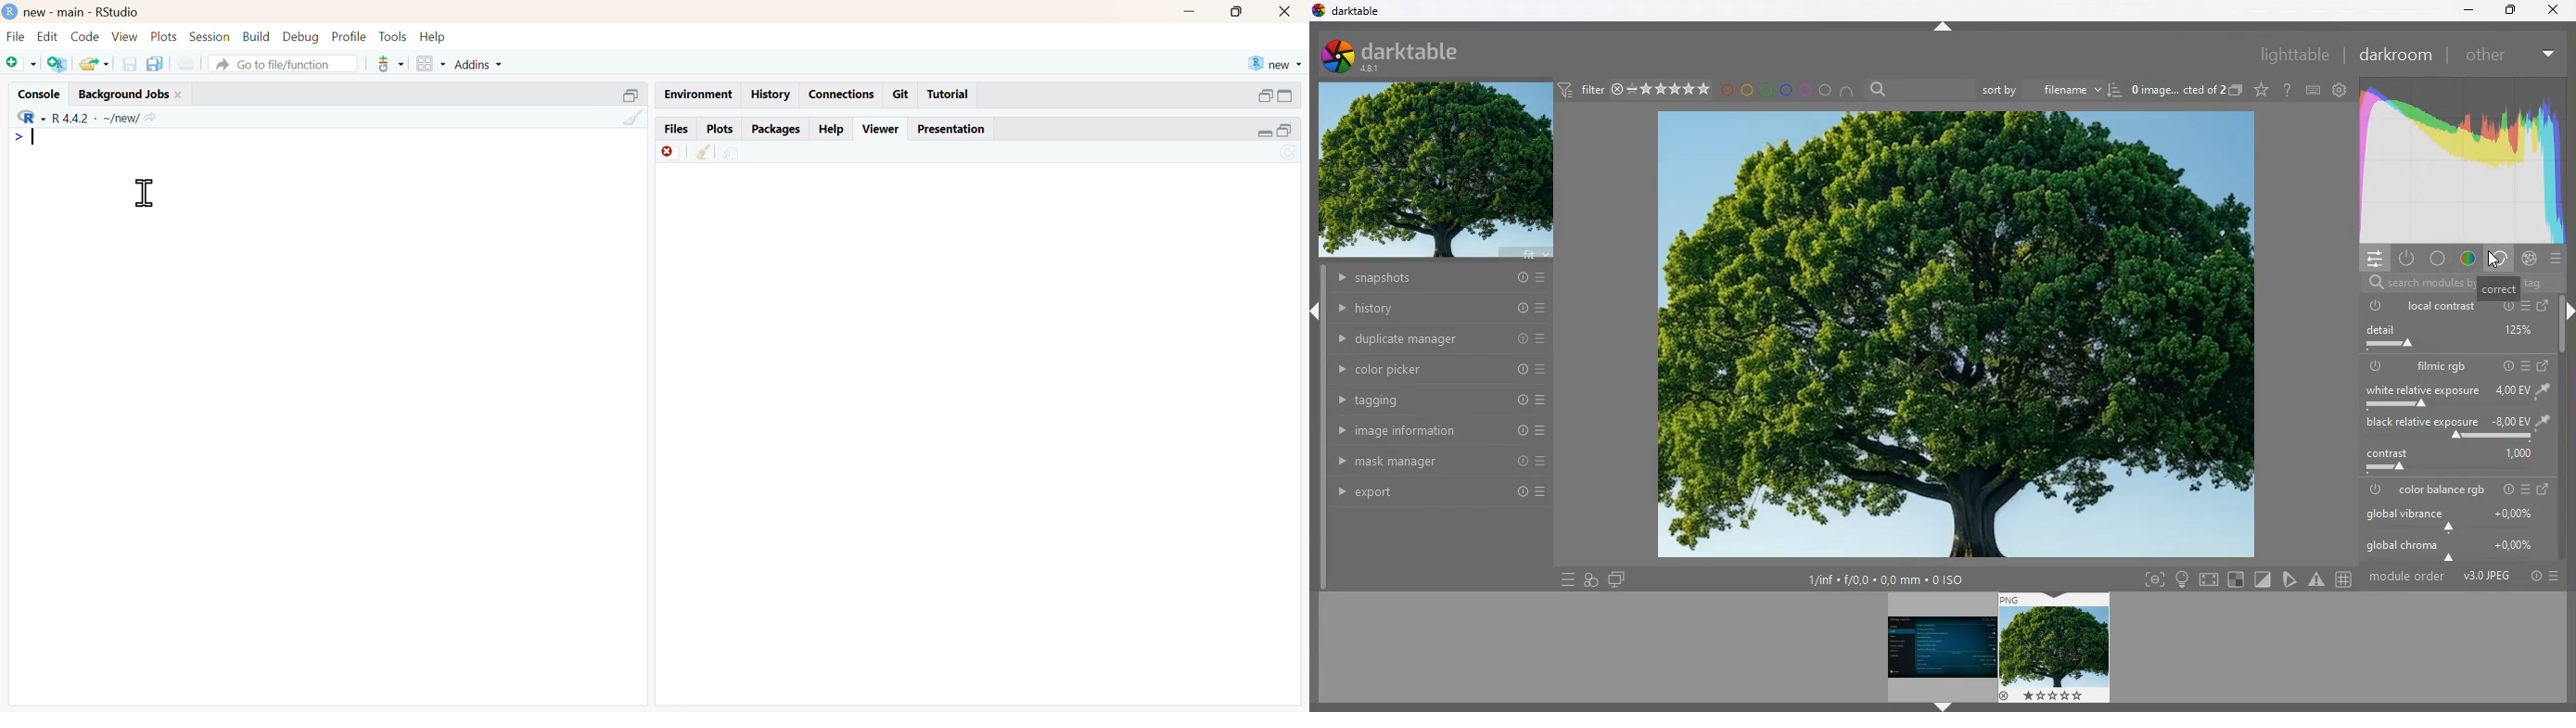  I want to click on image, so click(1933, 645).